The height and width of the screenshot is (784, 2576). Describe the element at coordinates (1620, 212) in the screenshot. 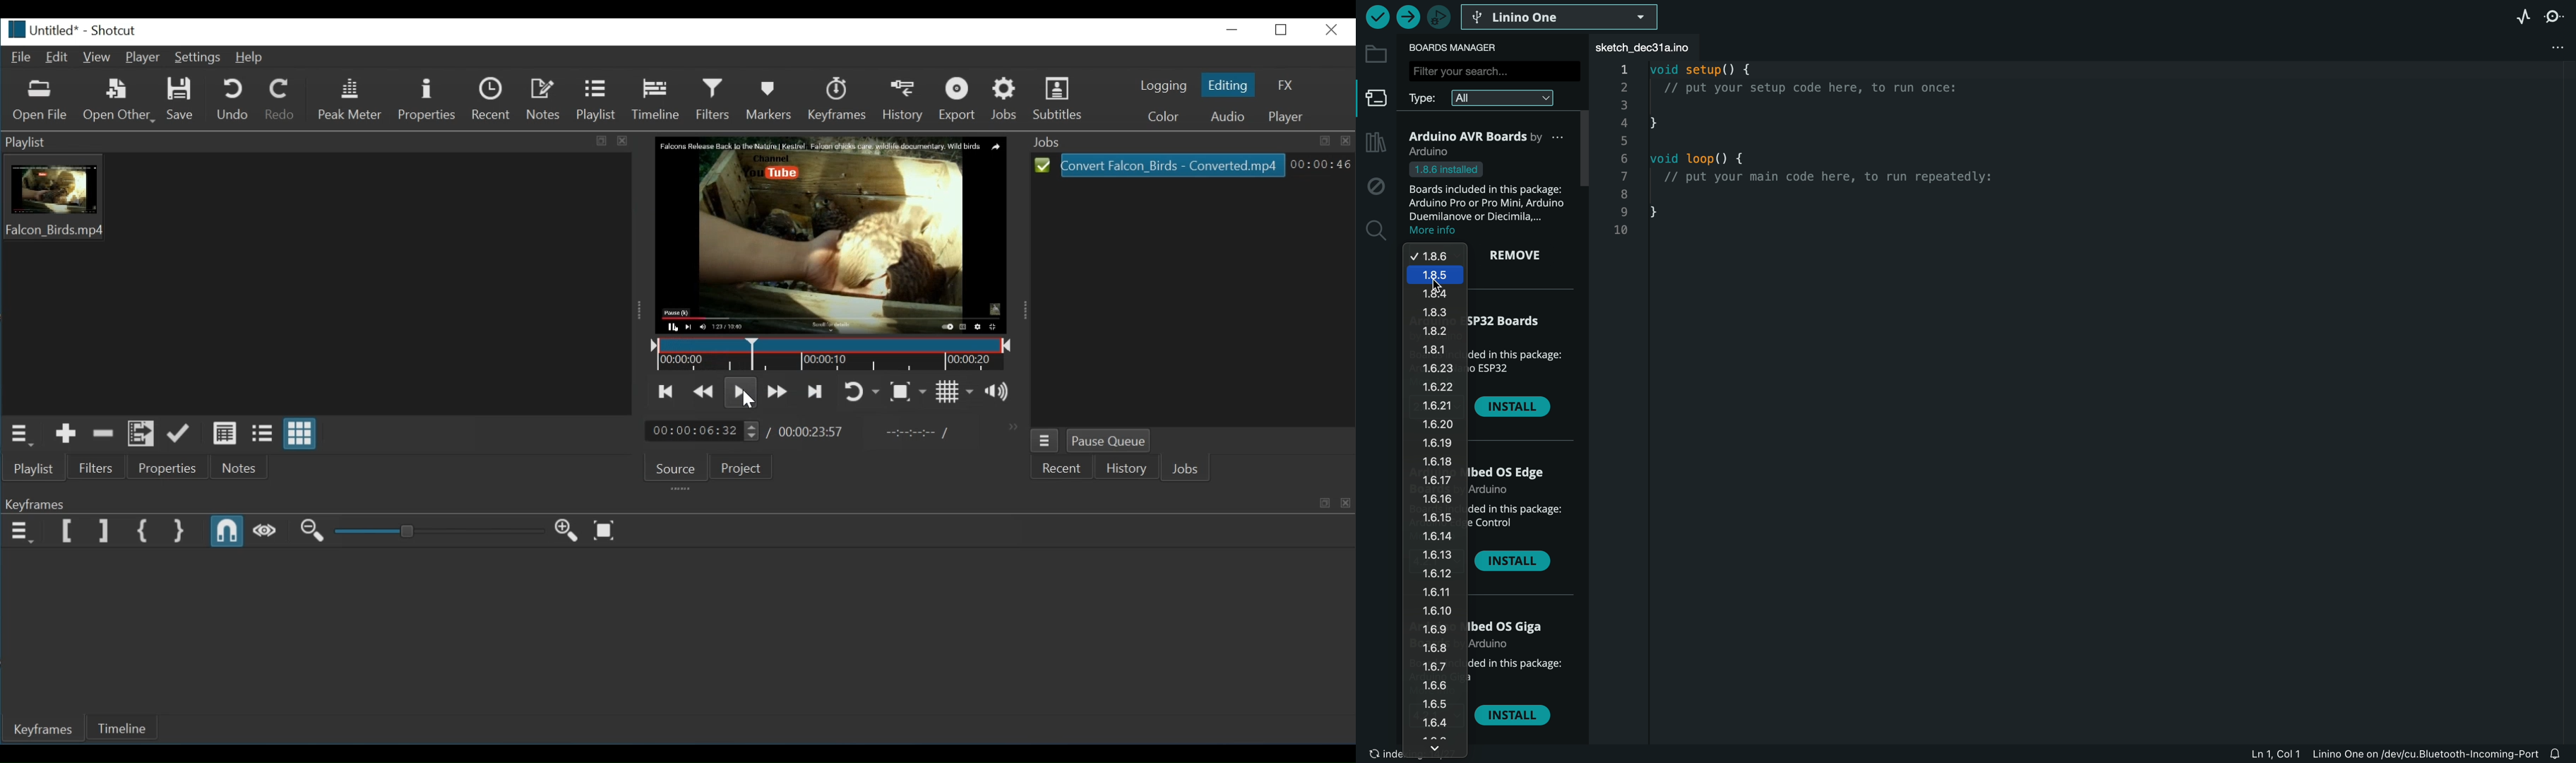

I see `9` at that location.